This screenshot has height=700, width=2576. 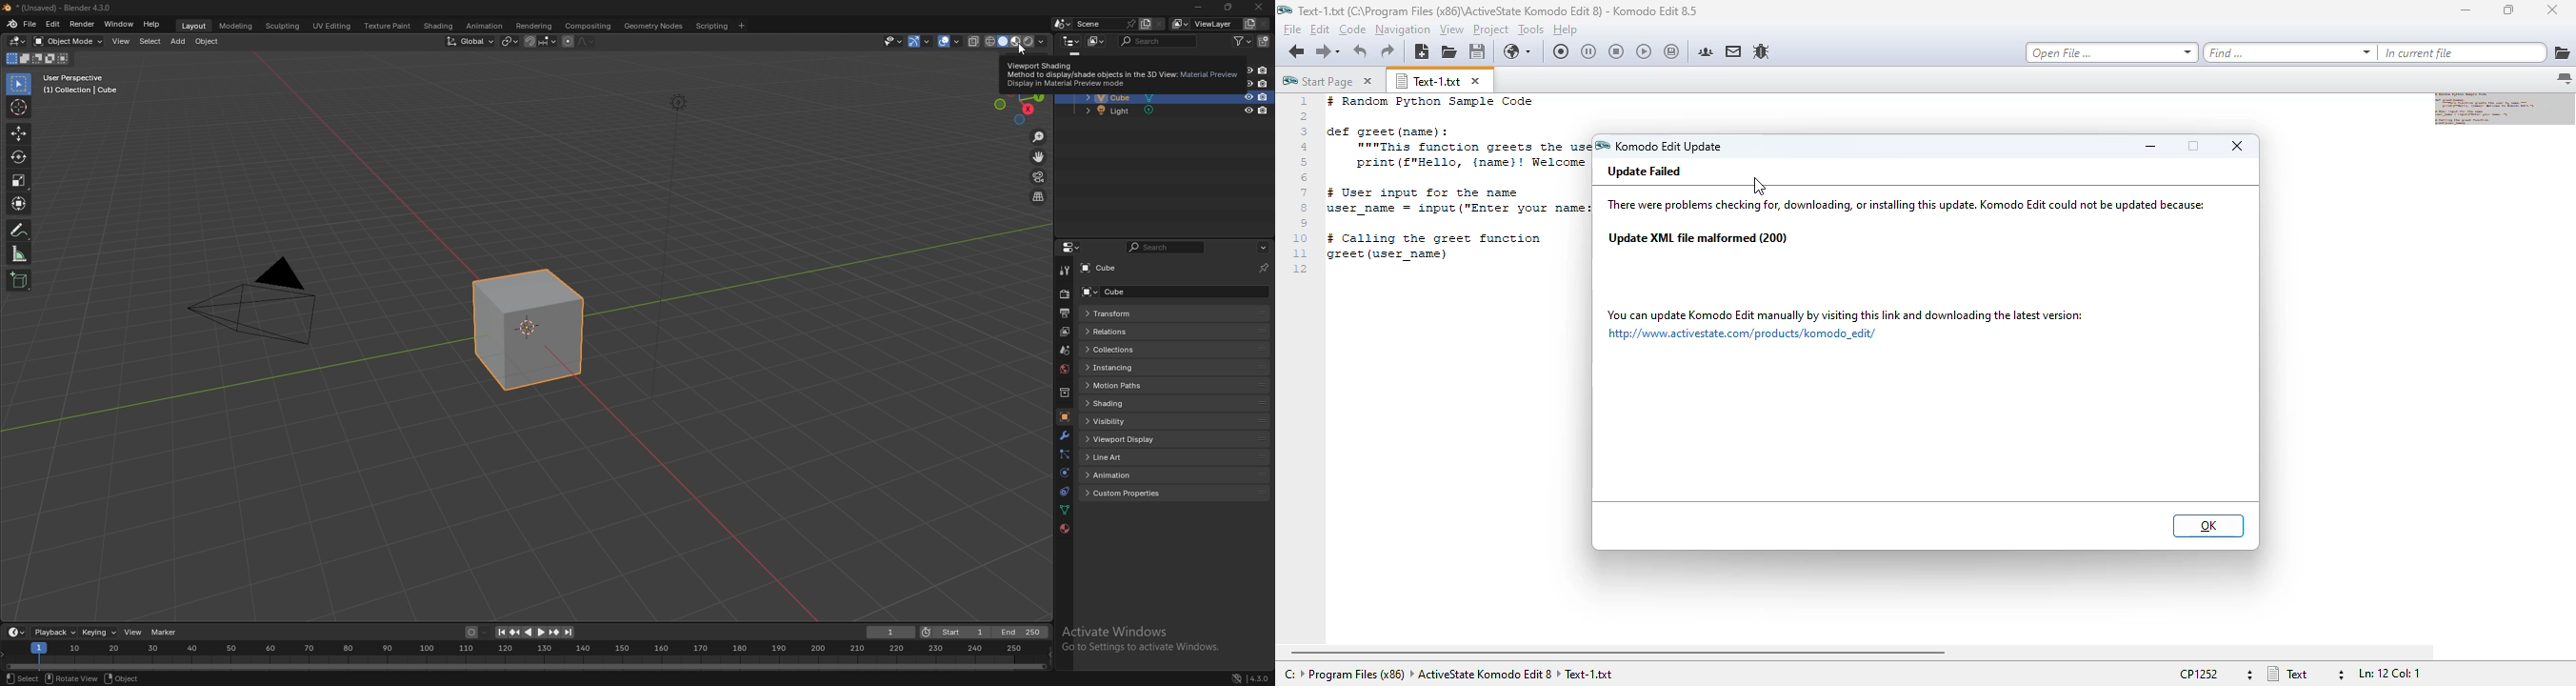 What do you see at coordinates (1064, 436) in the screenshot?
I see `modifier` at bounding box center [1064, 436].